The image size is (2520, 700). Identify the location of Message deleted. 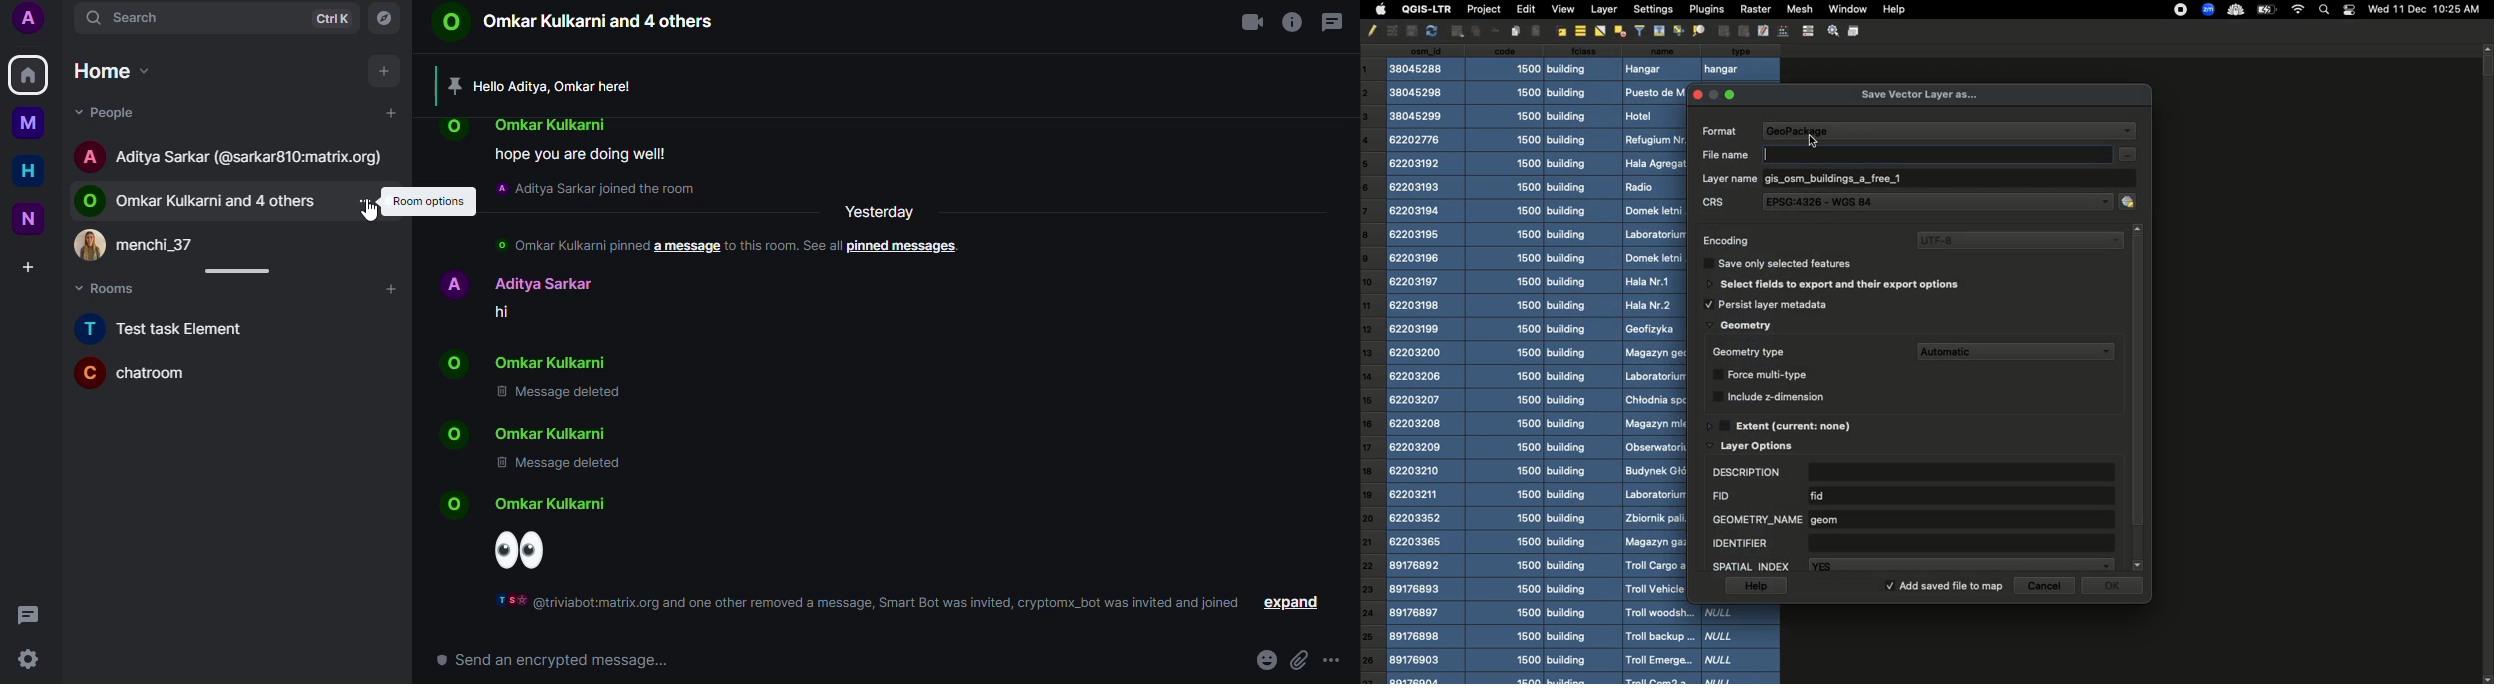
(556, 467).